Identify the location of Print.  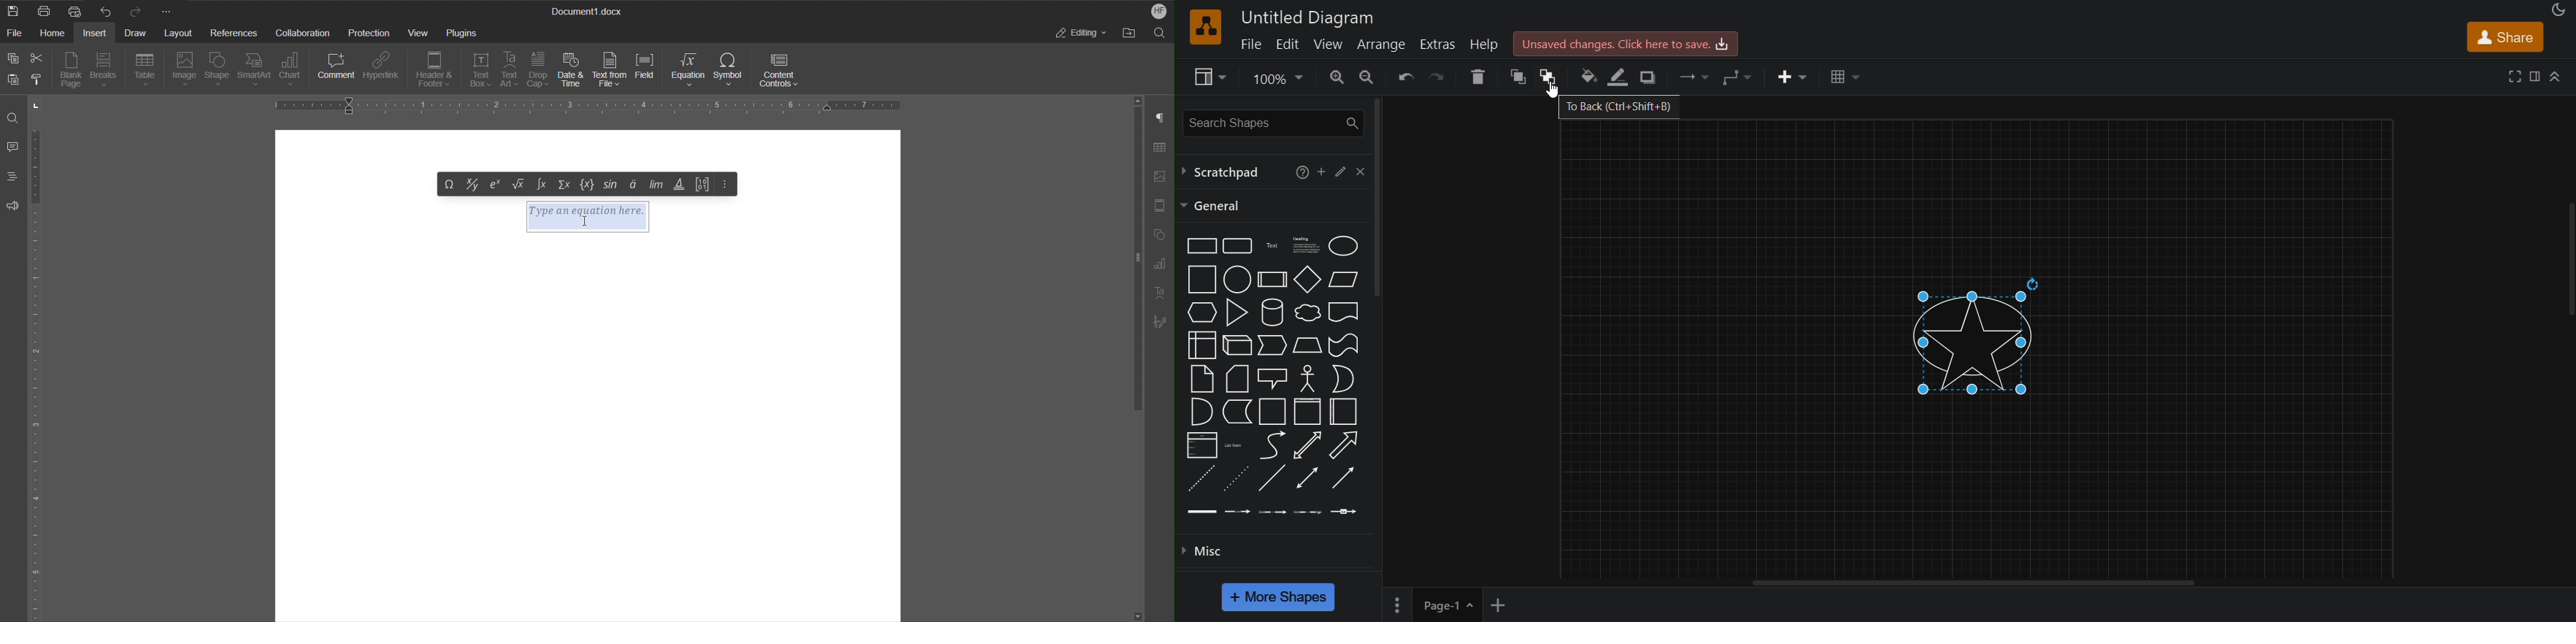
(46, 12).